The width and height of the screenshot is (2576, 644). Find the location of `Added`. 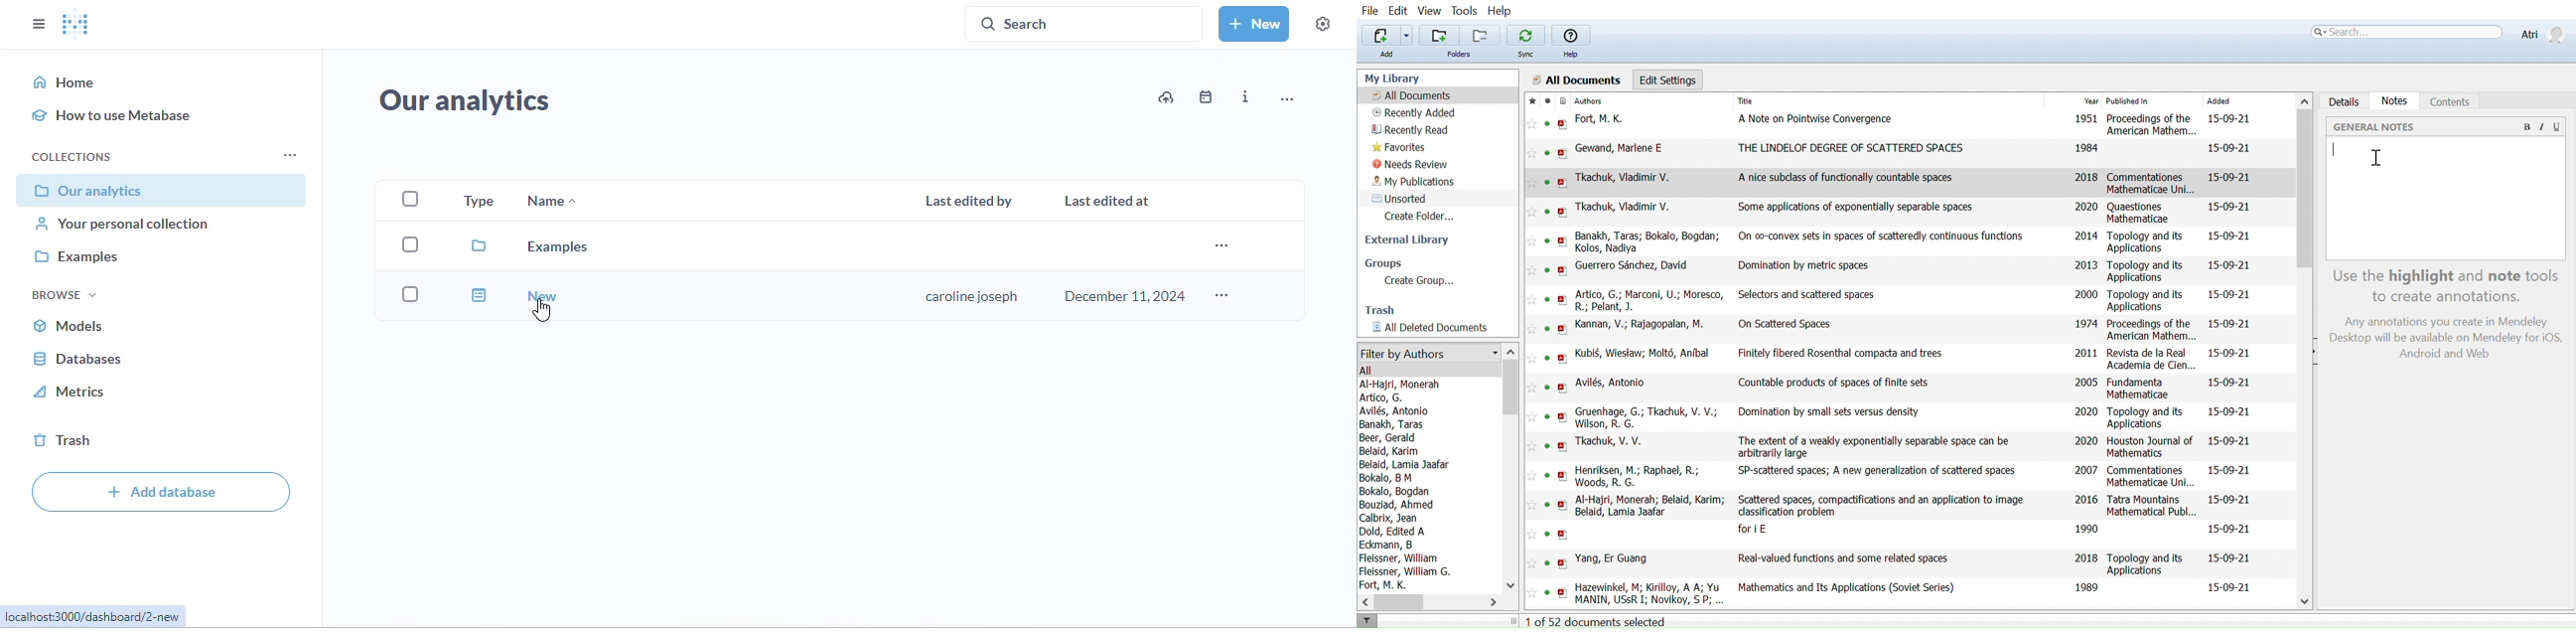

Added is located at coordinates (2219, 101).